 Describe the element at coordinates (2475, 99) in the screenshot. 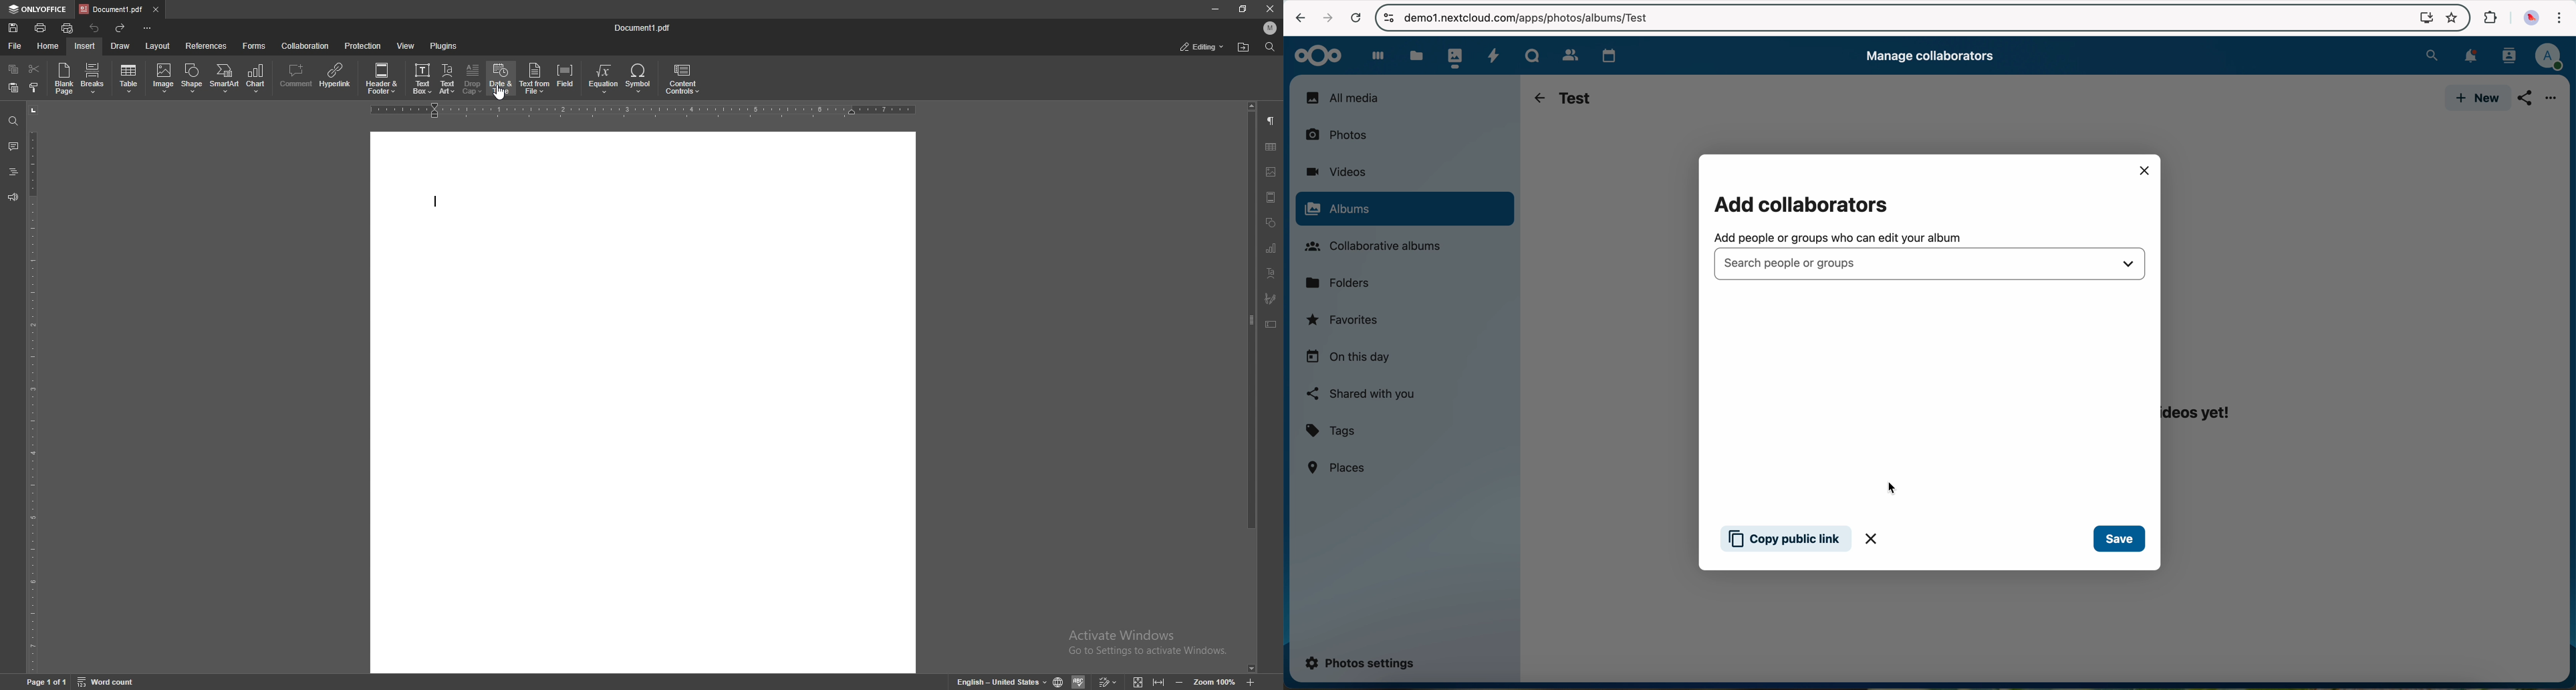

I see `new` at that location.